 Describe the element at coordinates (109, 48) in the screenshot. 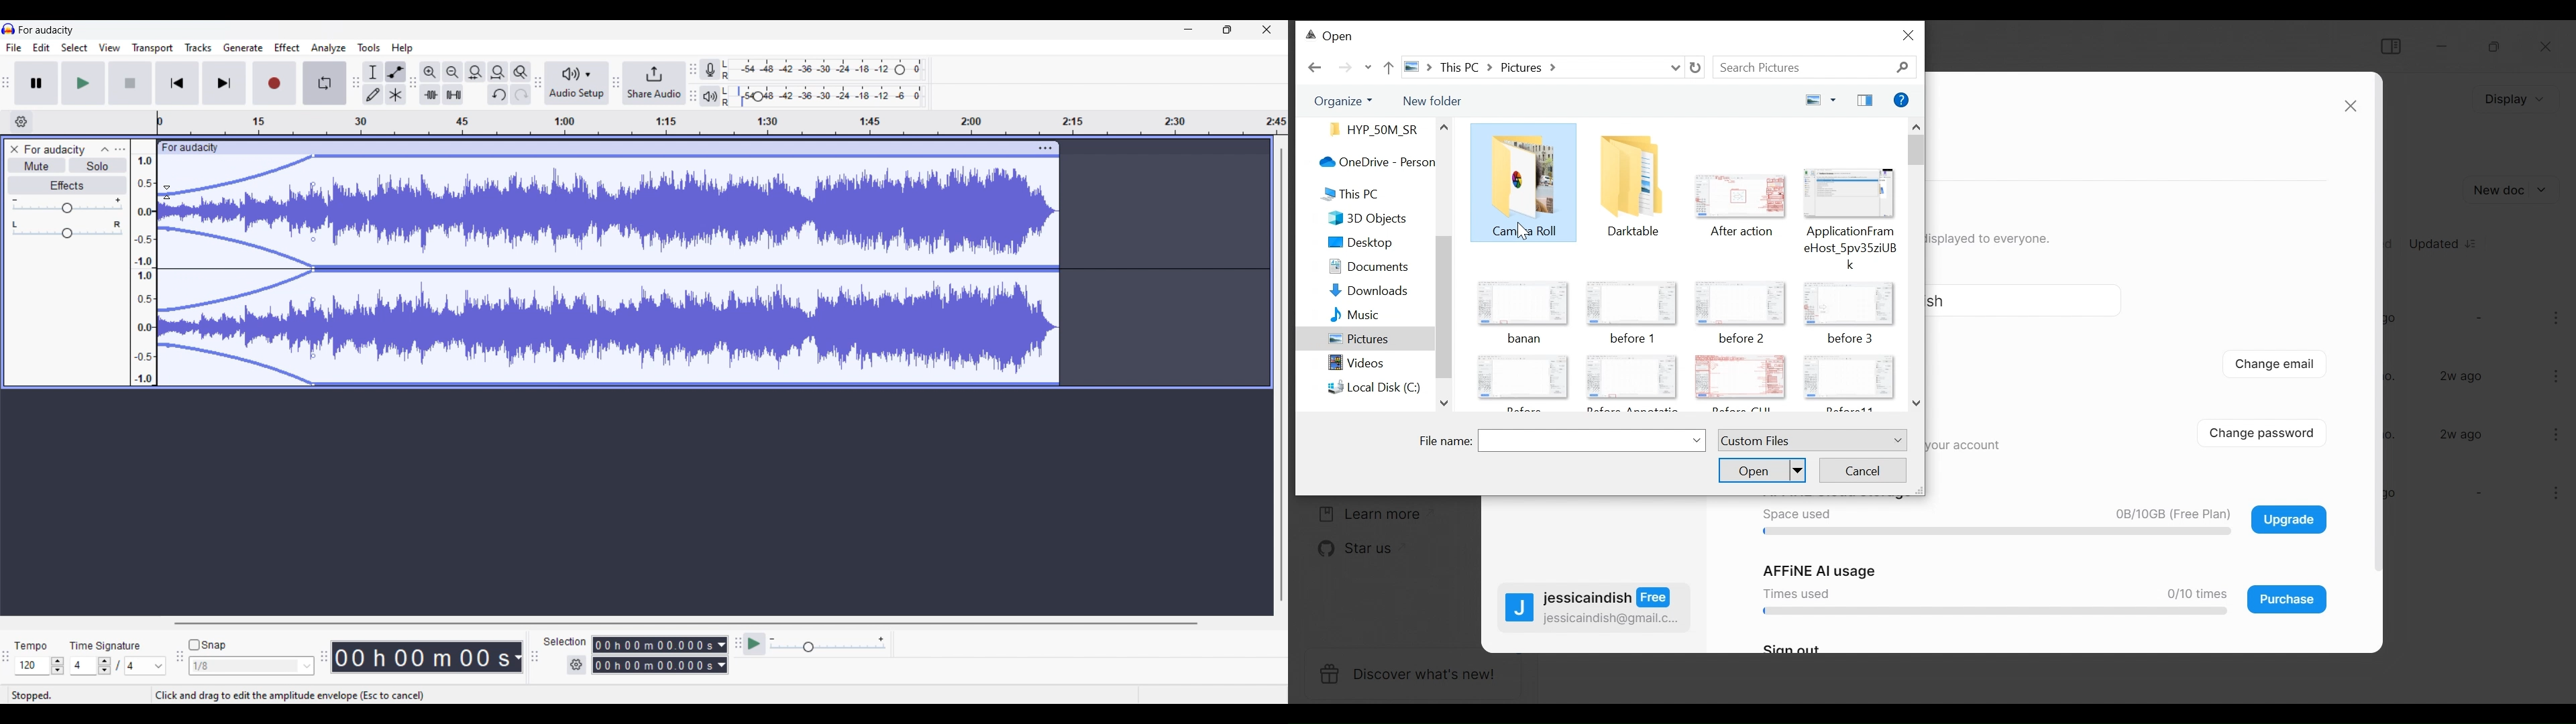

I see `View` at that location.